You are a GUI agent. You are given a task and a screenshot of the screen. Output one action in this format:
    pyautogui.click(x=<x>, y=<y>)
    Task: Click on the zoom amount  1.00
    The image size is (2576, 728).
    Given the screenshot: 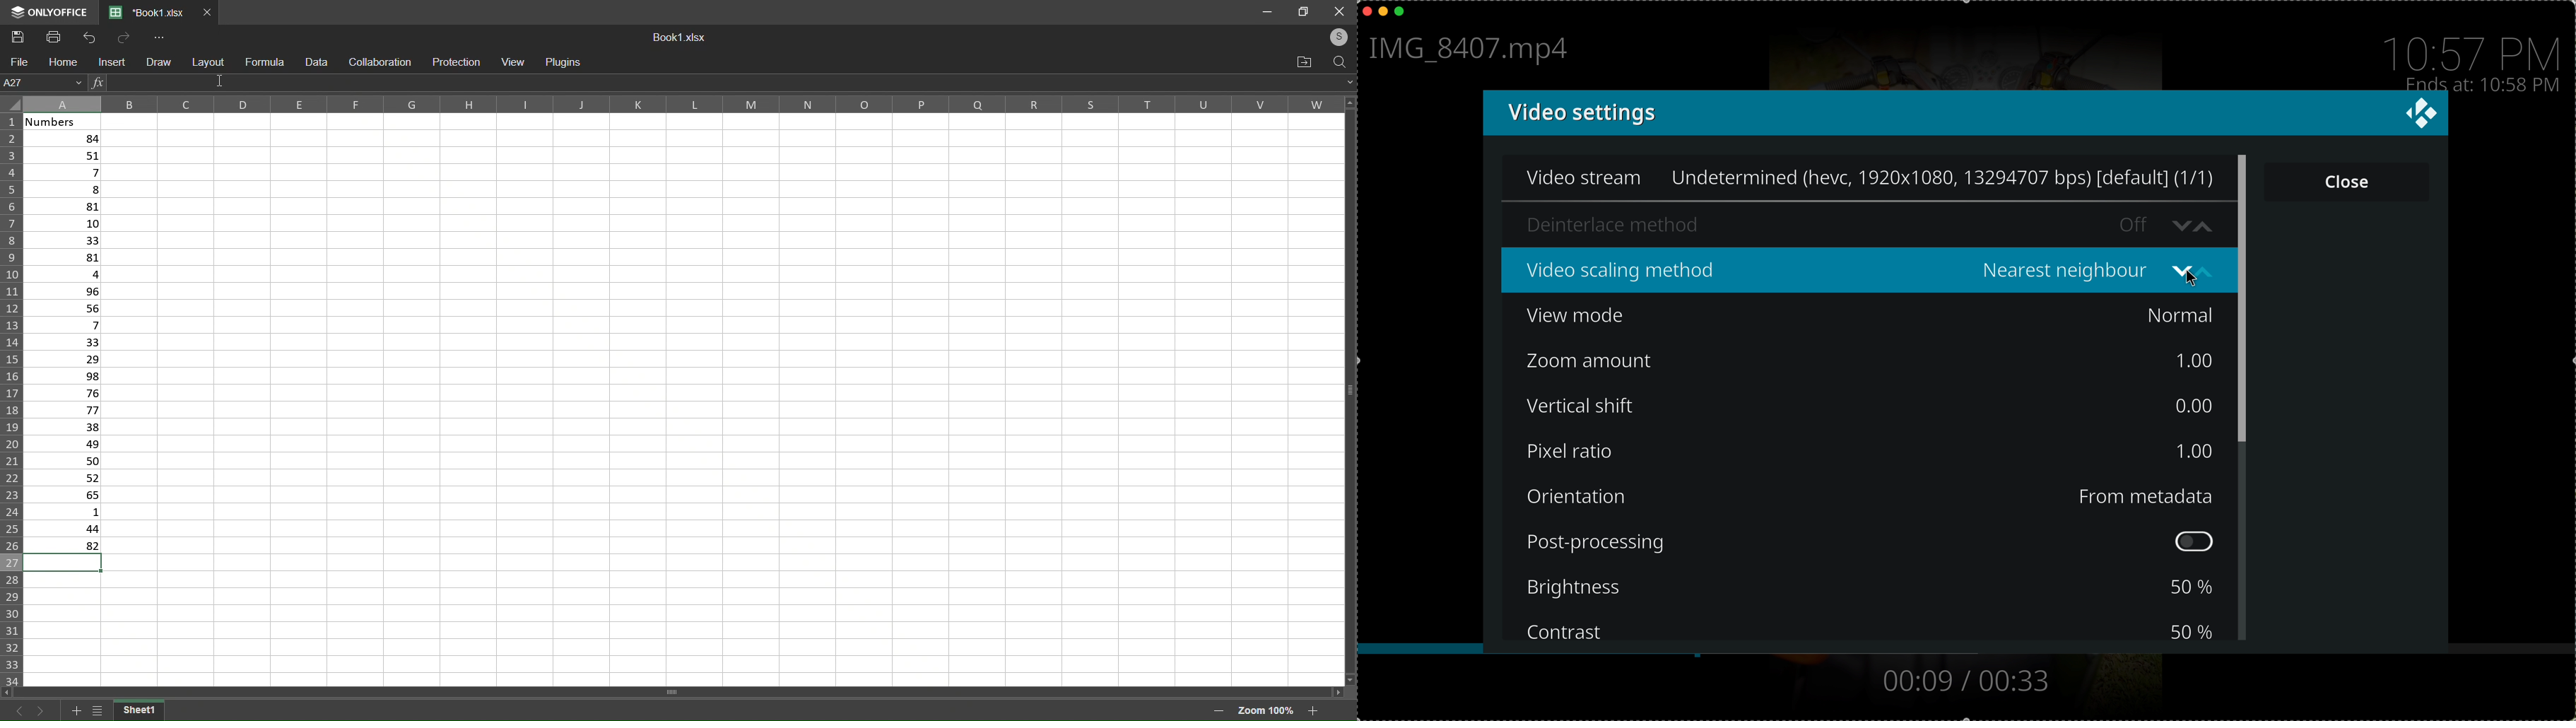 What is the action you would take?
    pyautogui.click(x=1873, y=362)
    